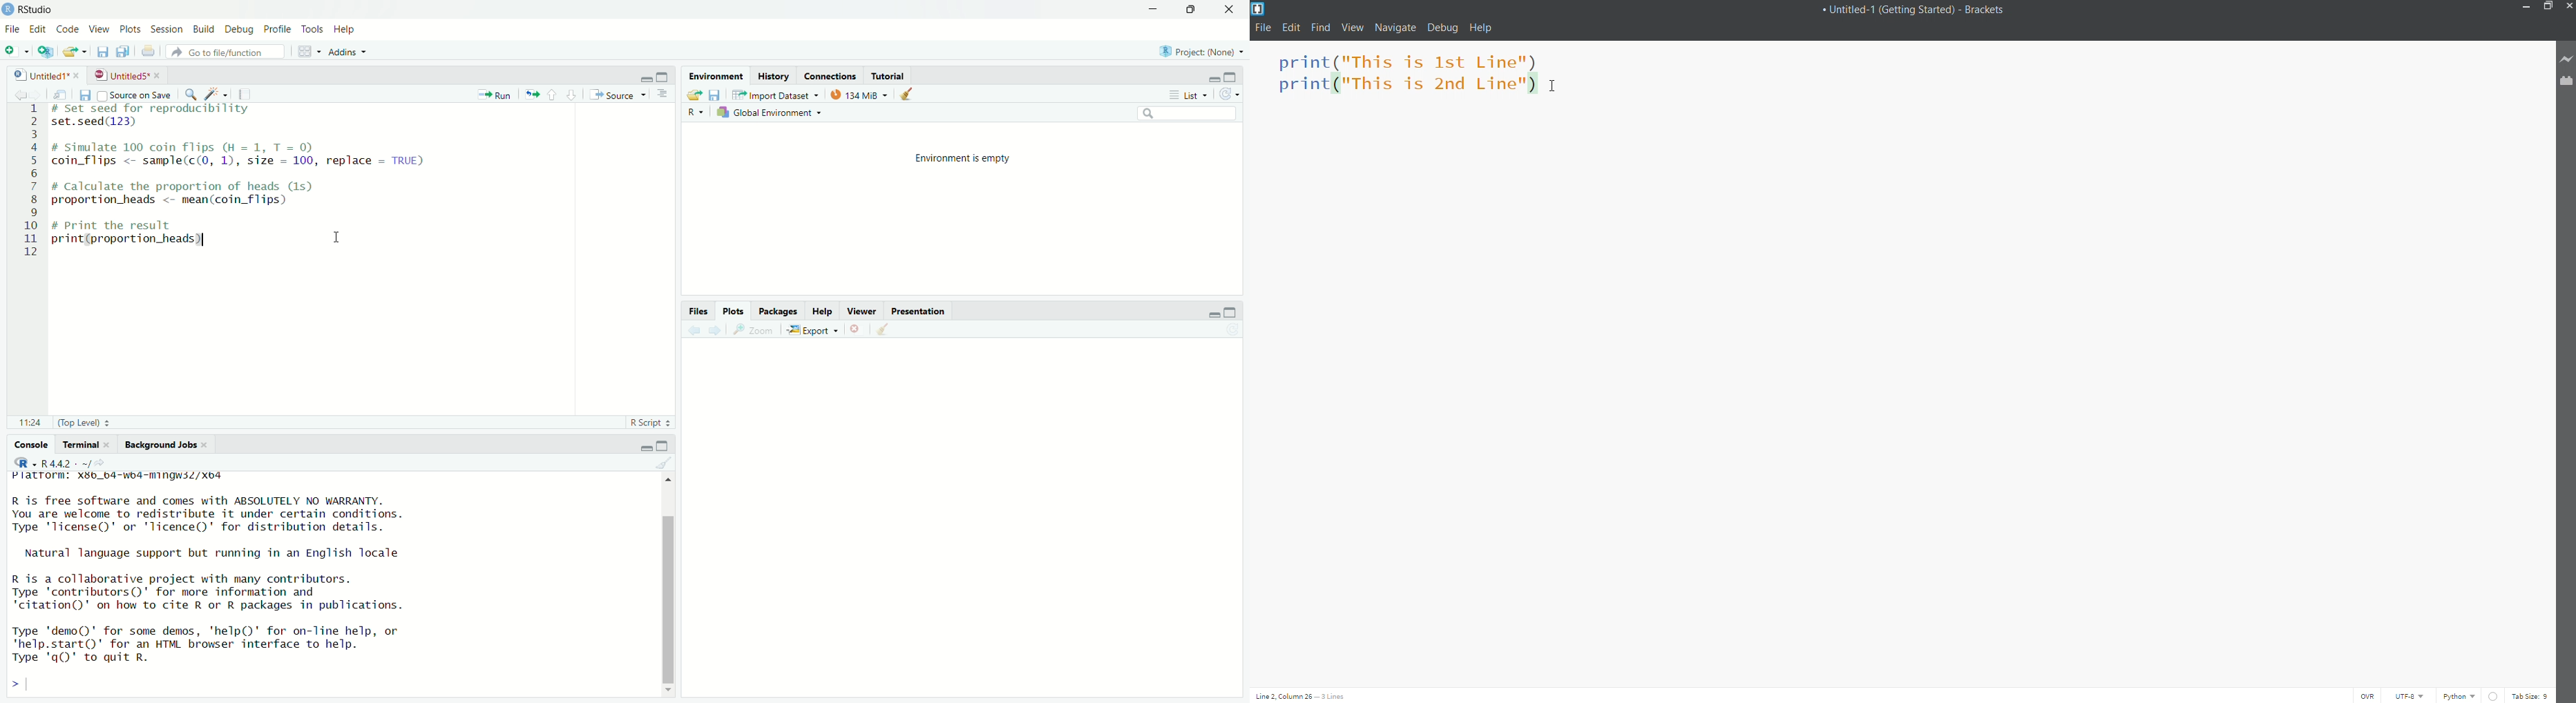 Image resolution: width=2576 pixels, height=728 pixels. Describe the element at coordinates (1317, 28) in the screenshot. I see `Find` at that location.